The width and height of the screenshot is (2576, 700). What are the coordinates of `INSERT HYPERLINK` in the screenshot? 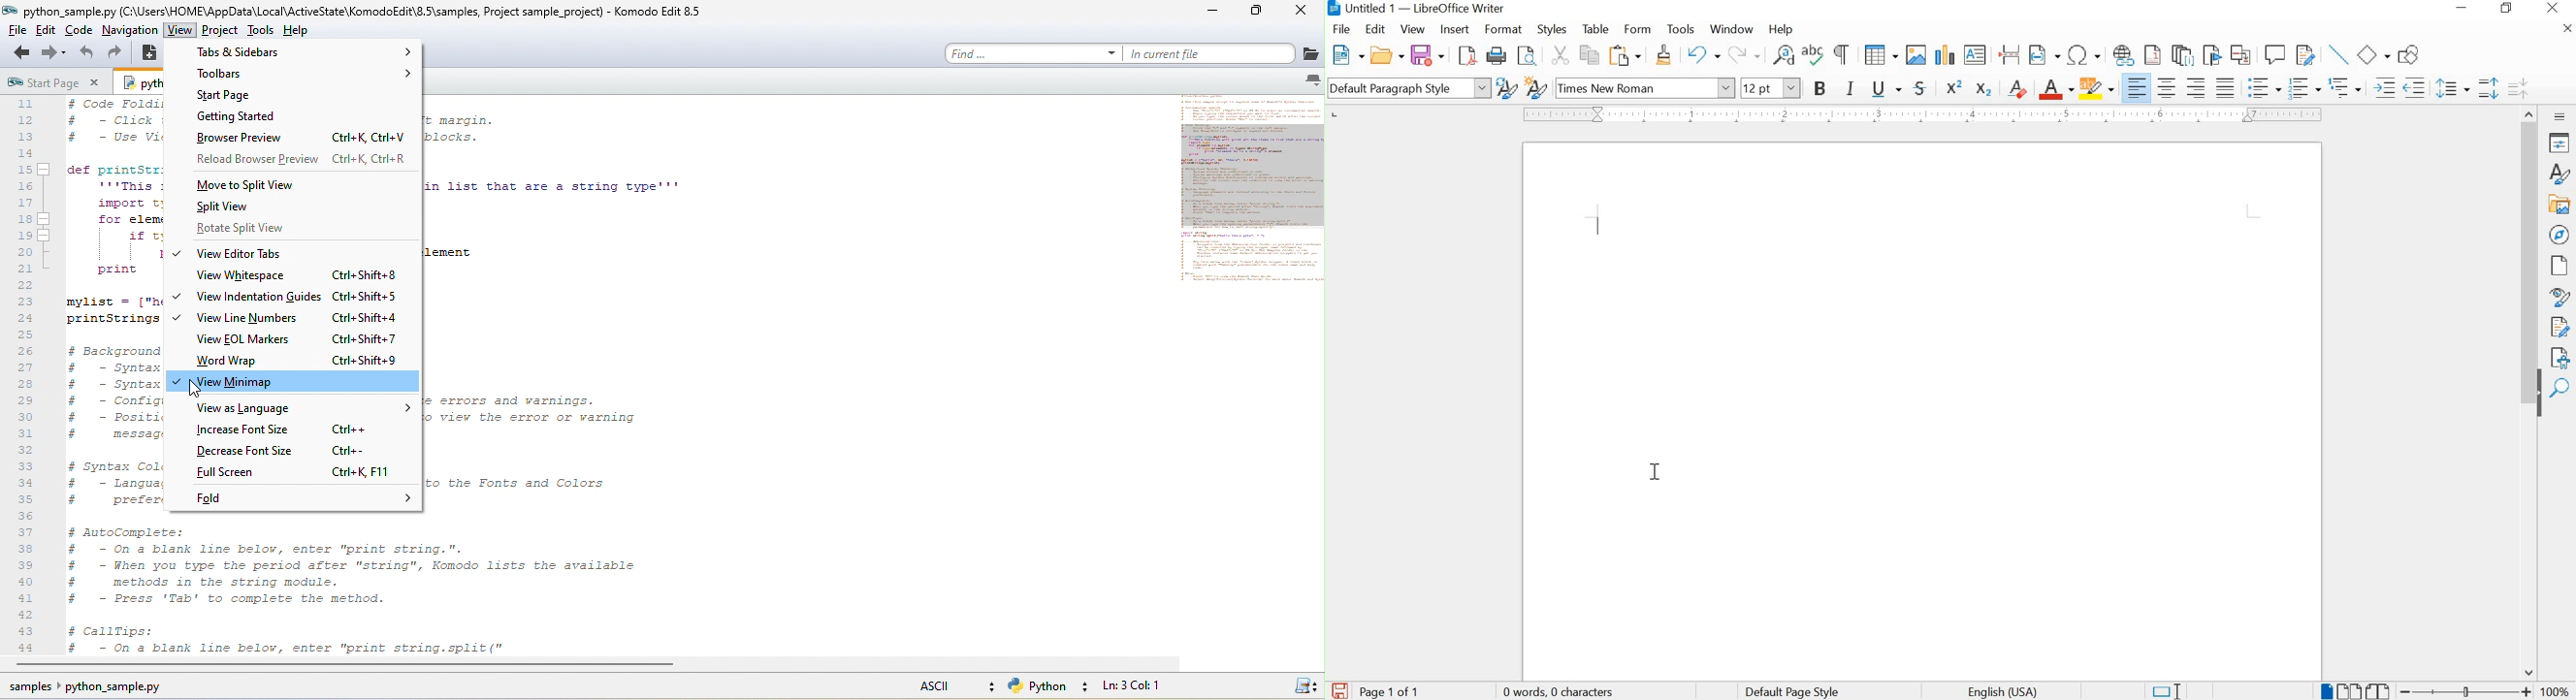 It's located at (2124, 55).